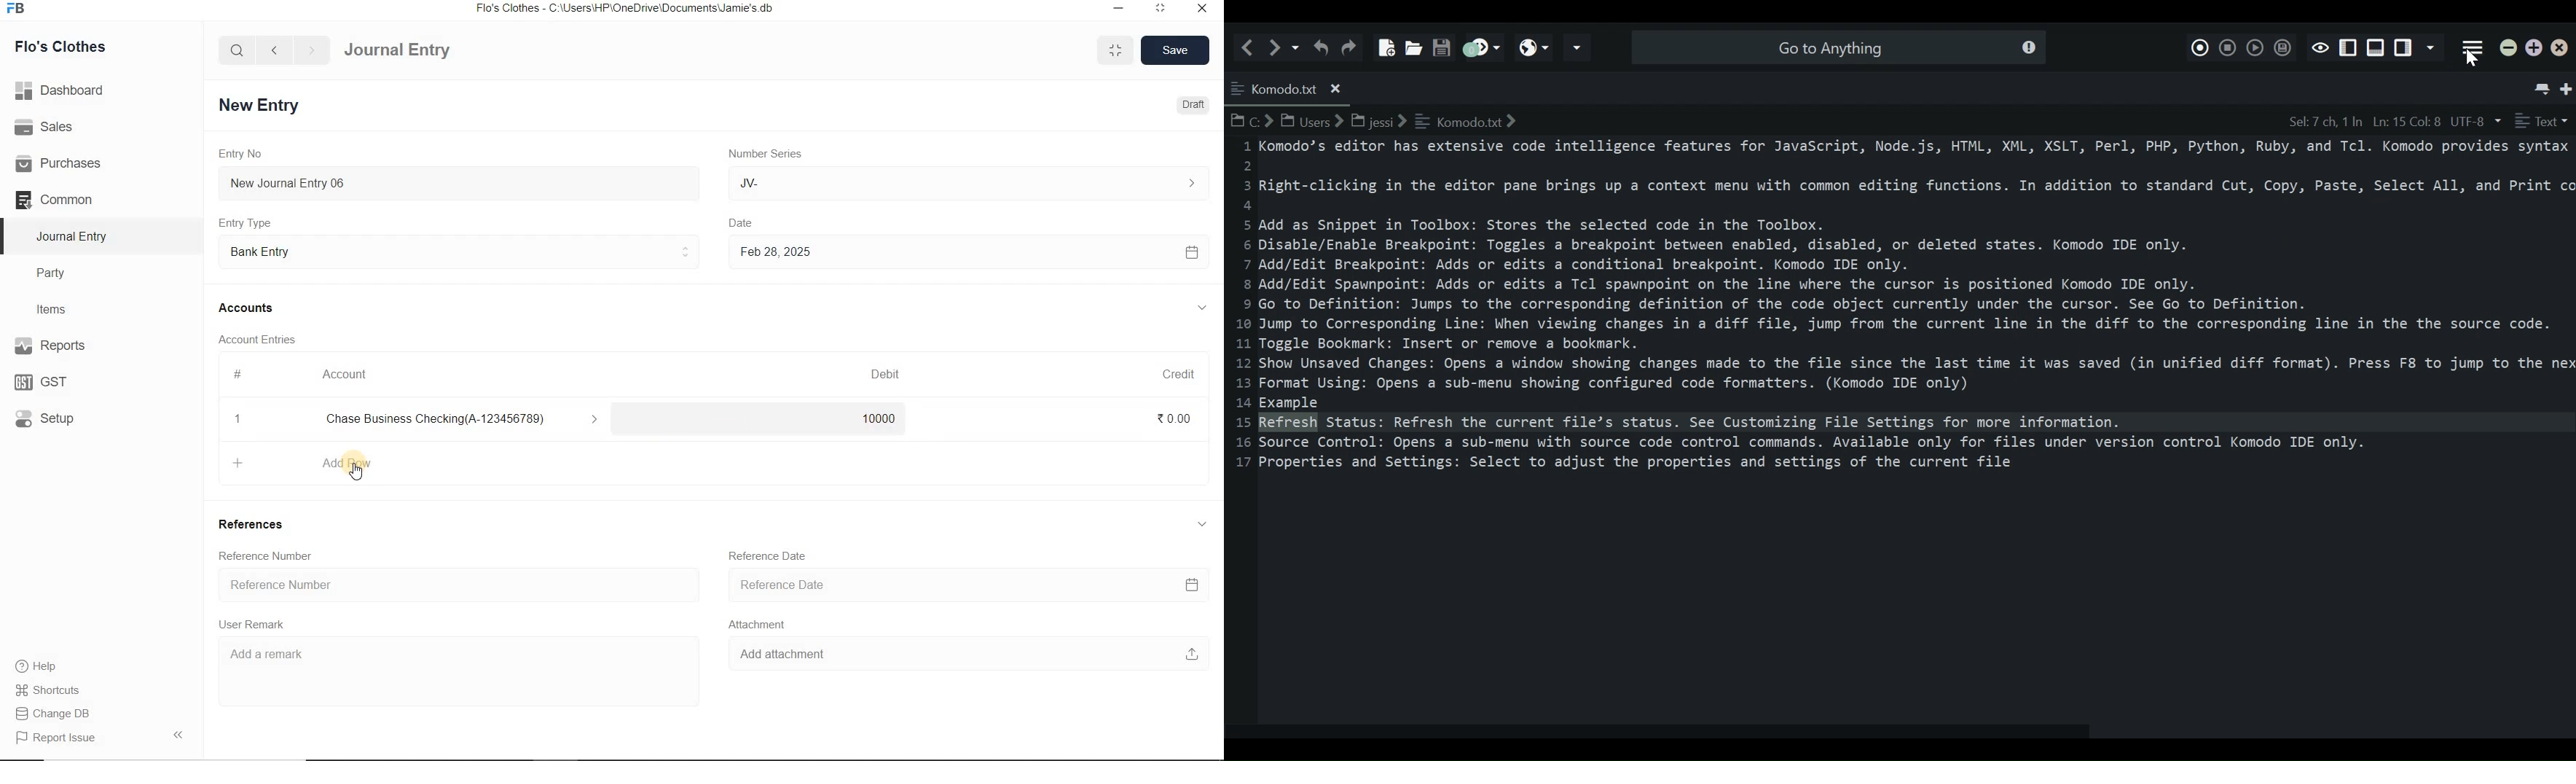  Describe the element at coordinates (74, 236) in the screenshot. I see `Journal Entry` at that location.